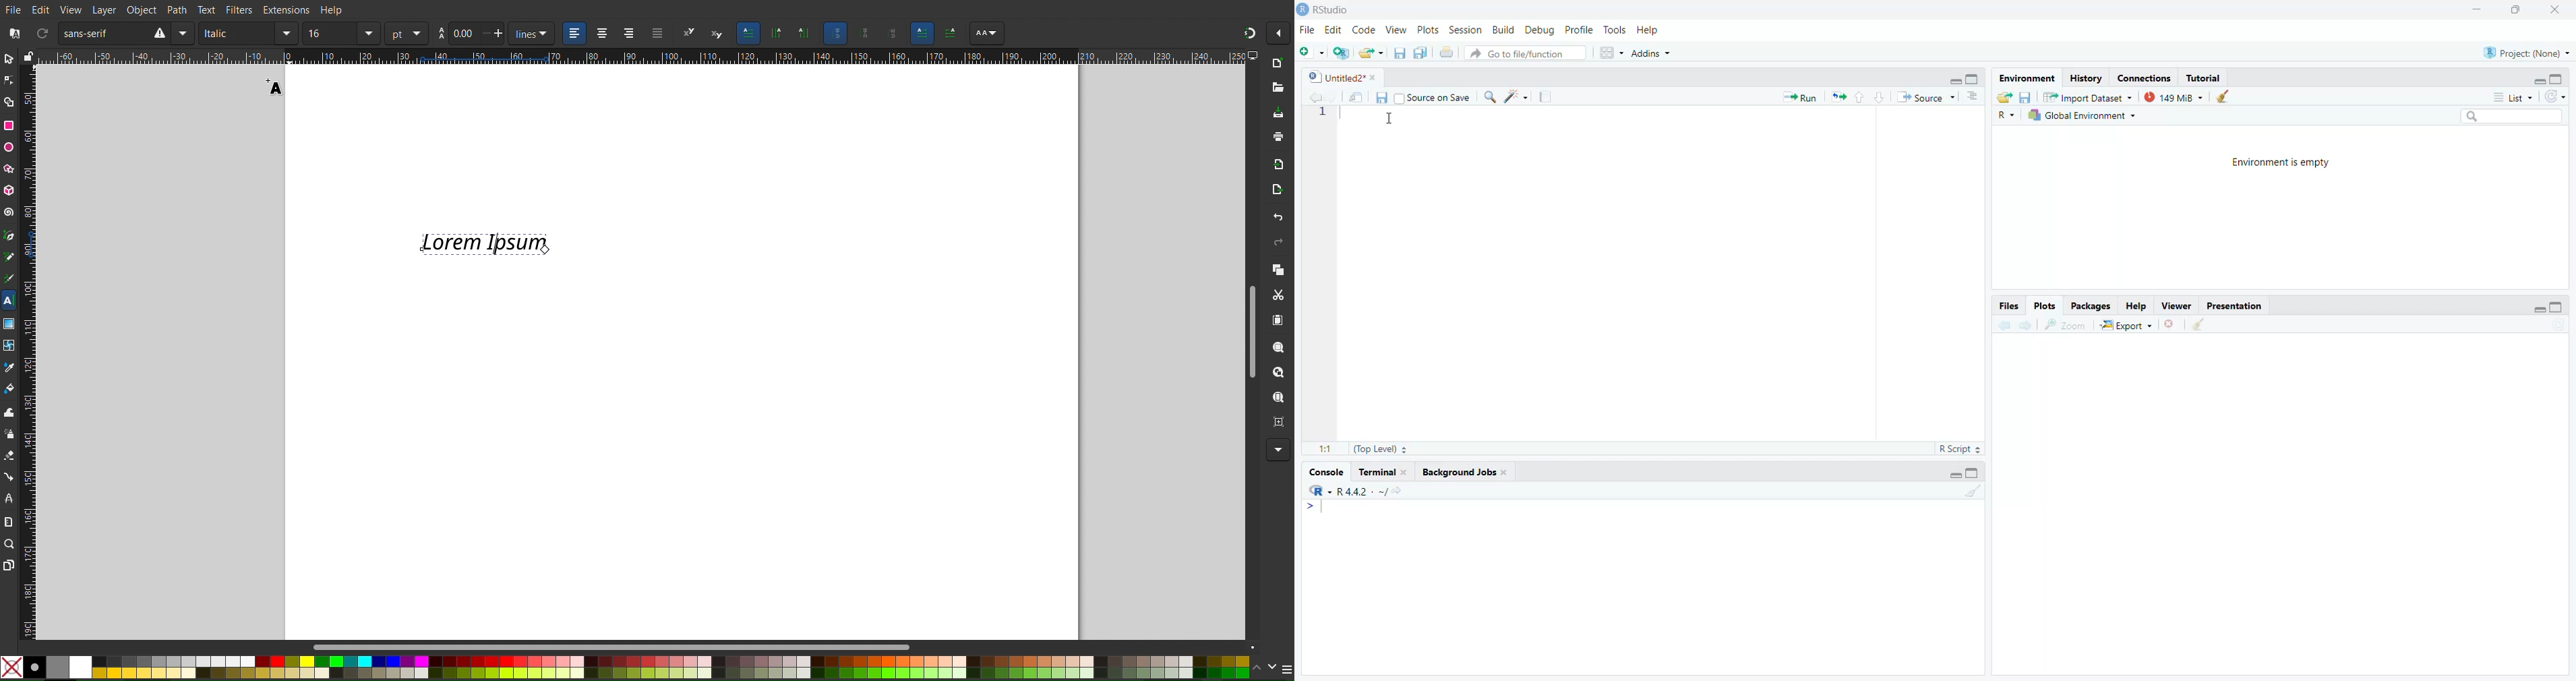 The image size is (2576, 700). I want to click on Clear console (Ctrl +L), so click(2200, 326).